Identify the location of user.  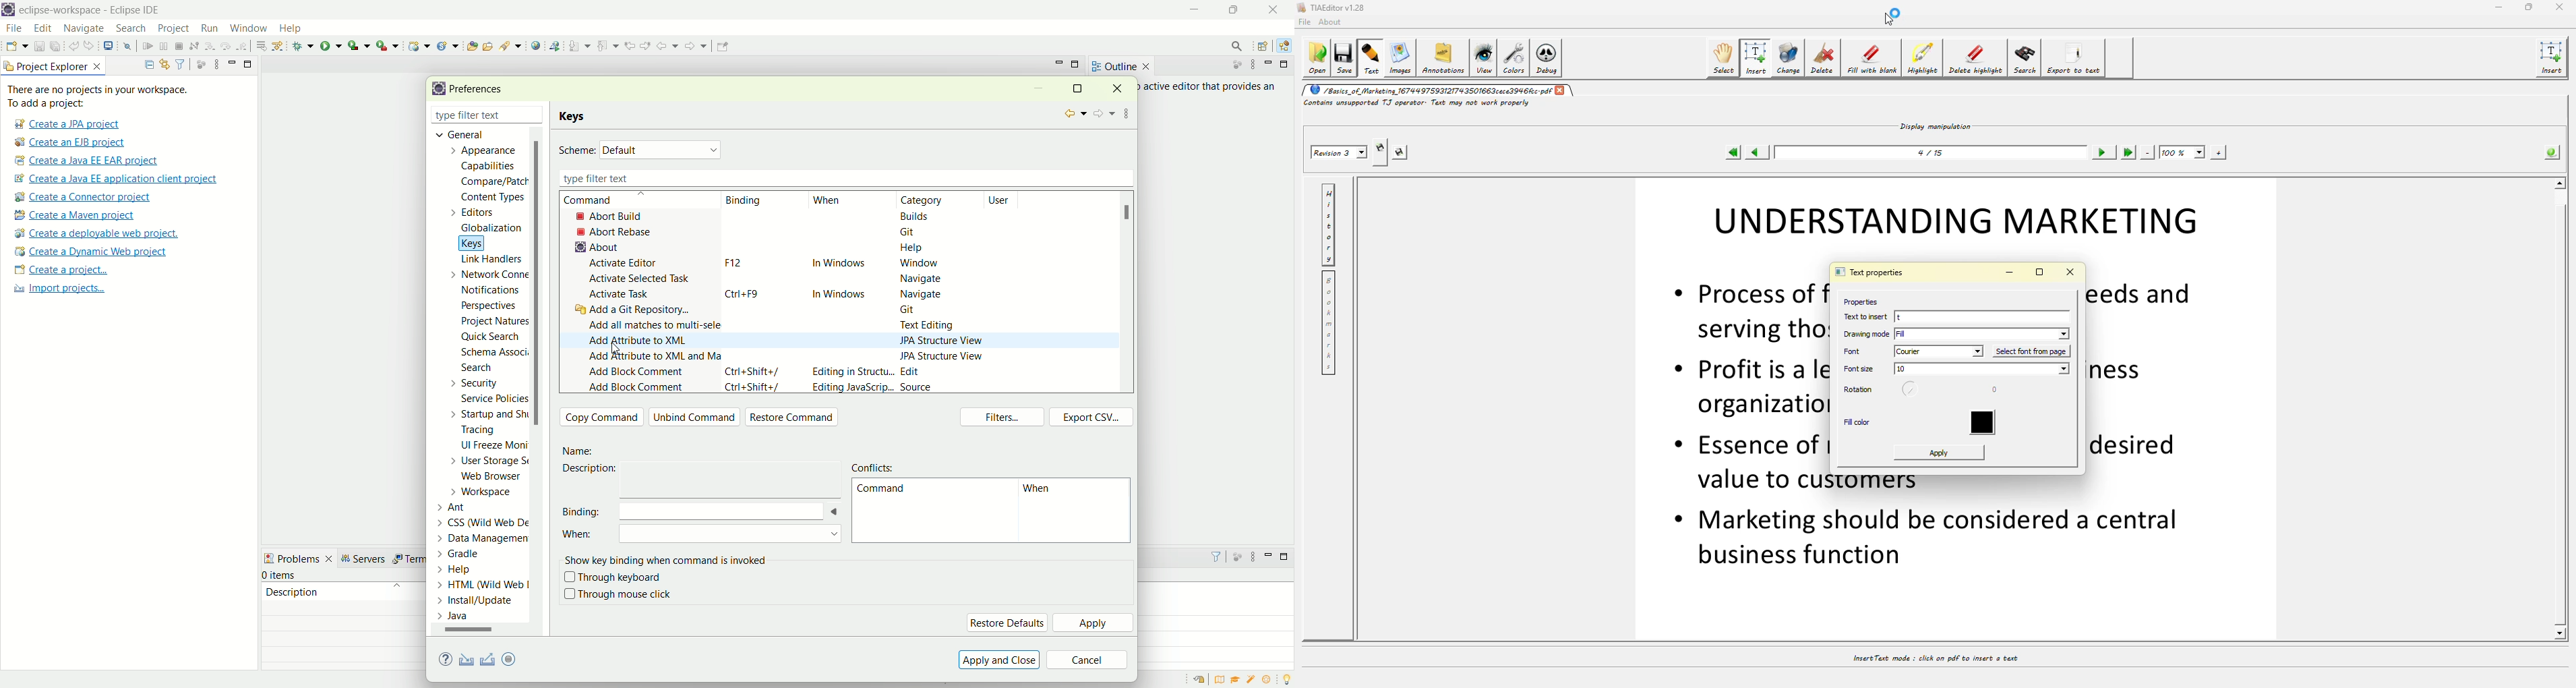
(1007, 200).